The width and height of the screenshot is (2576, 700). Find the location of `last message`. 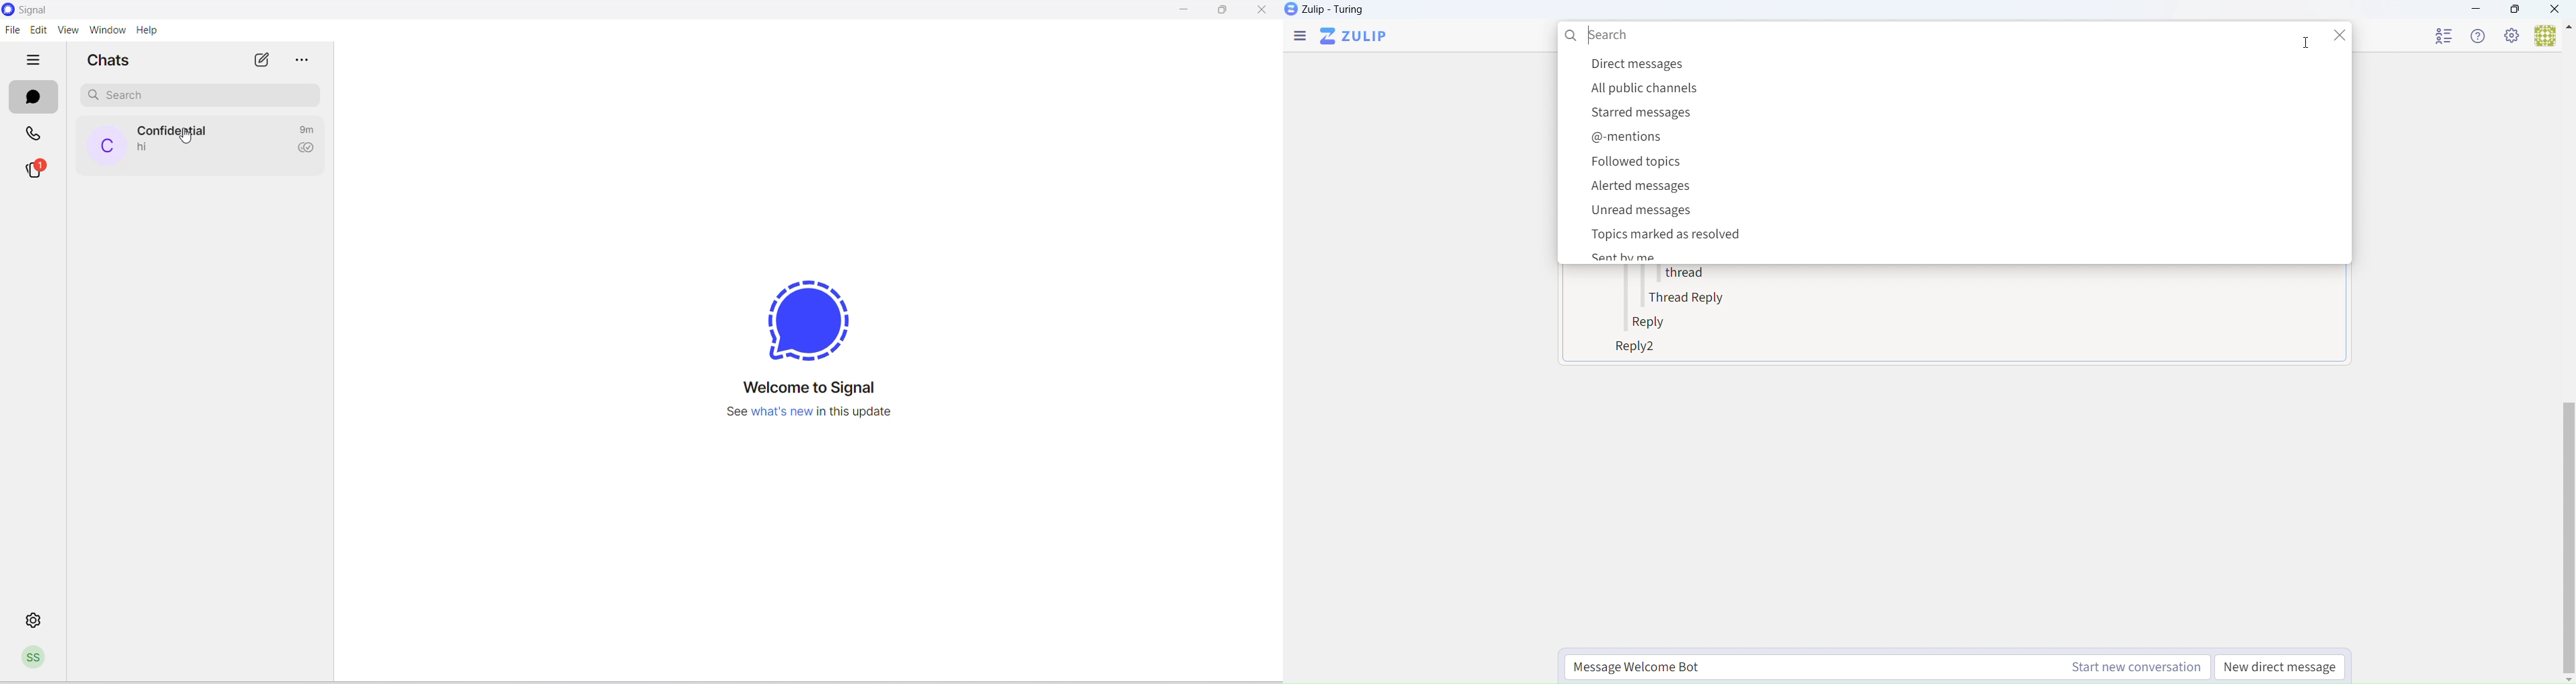

last message is located at coordinates (145, 148).